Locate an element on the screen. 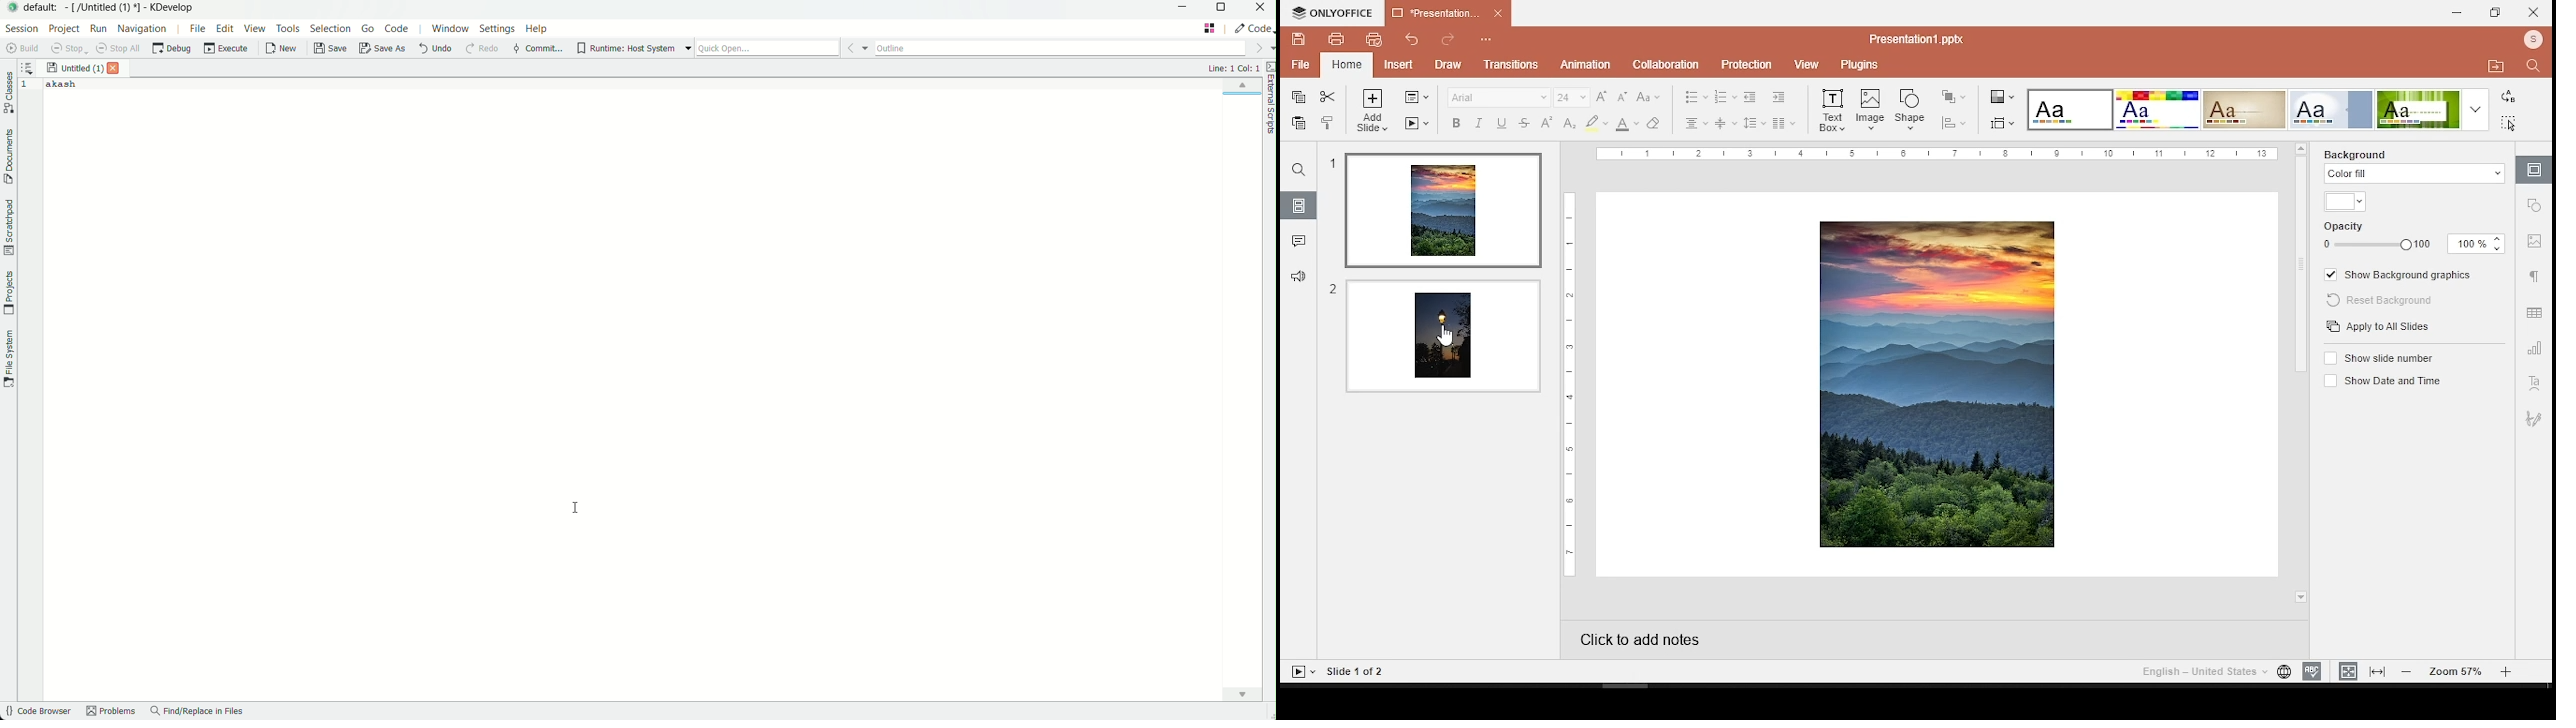 This screenshot has width=2576, height=728. minimize is located at coordinates (1183, 8).